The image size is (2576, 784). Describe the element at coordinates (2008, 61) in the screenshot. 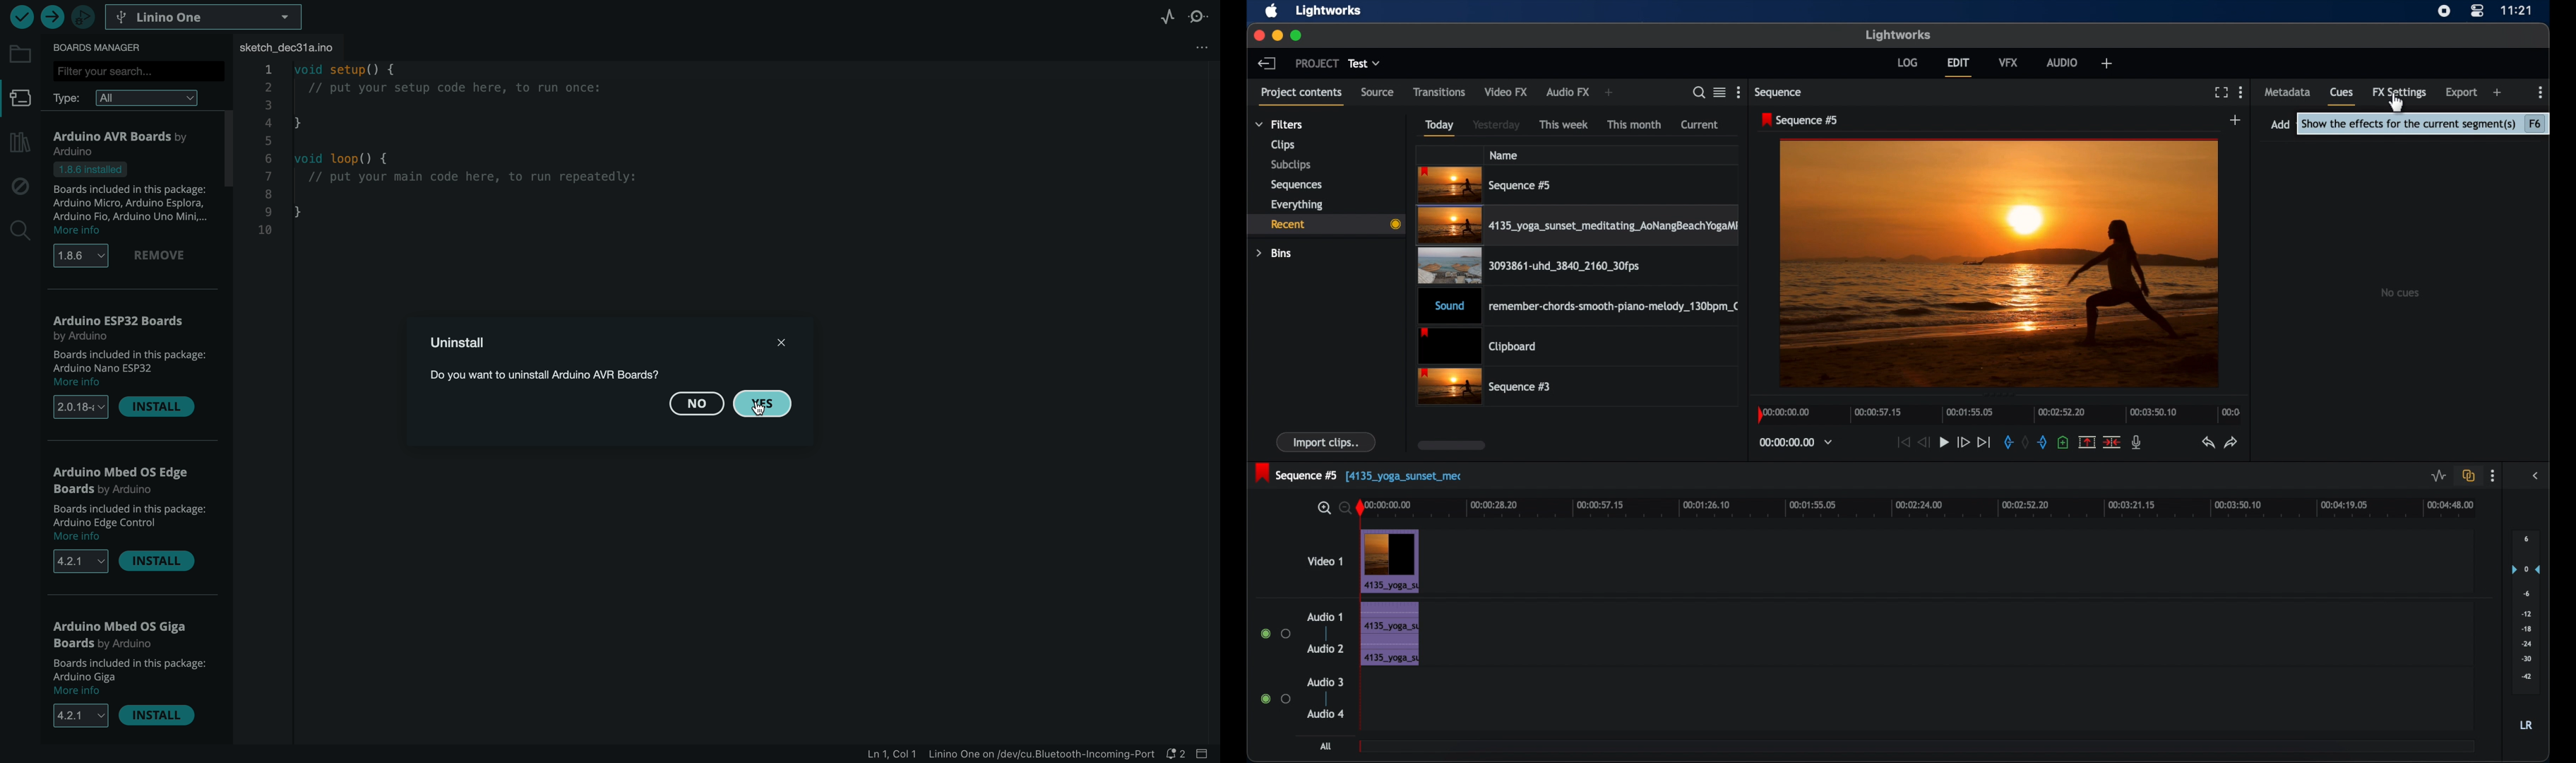

I see `vfx` at that location.